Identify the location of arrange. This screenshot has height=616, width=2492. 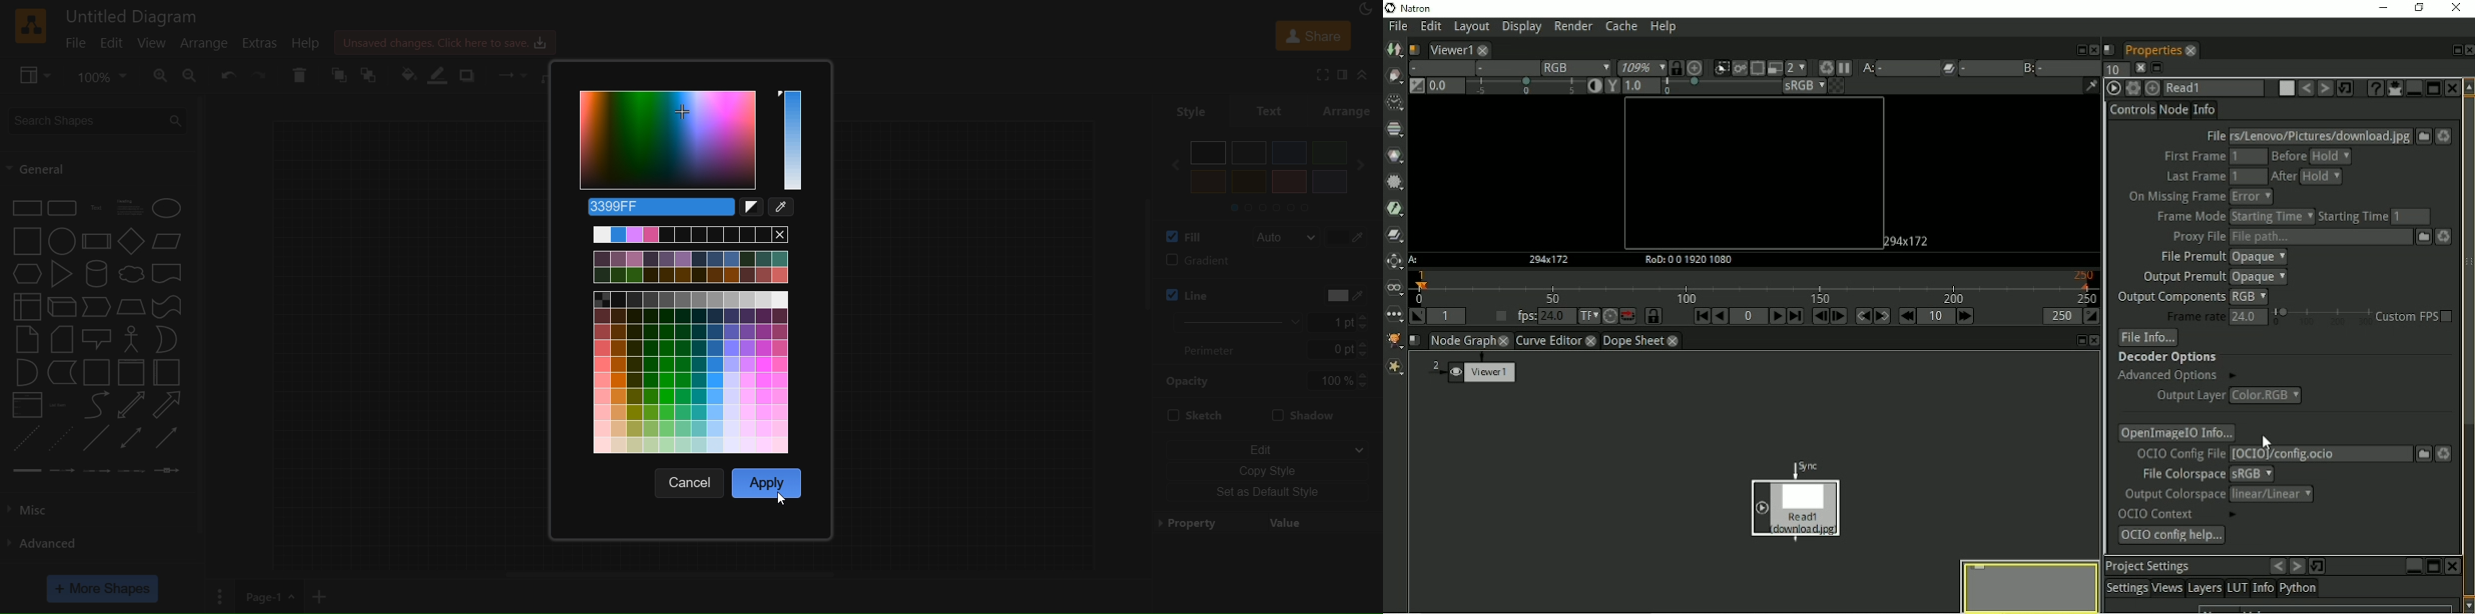
(1350, 110).